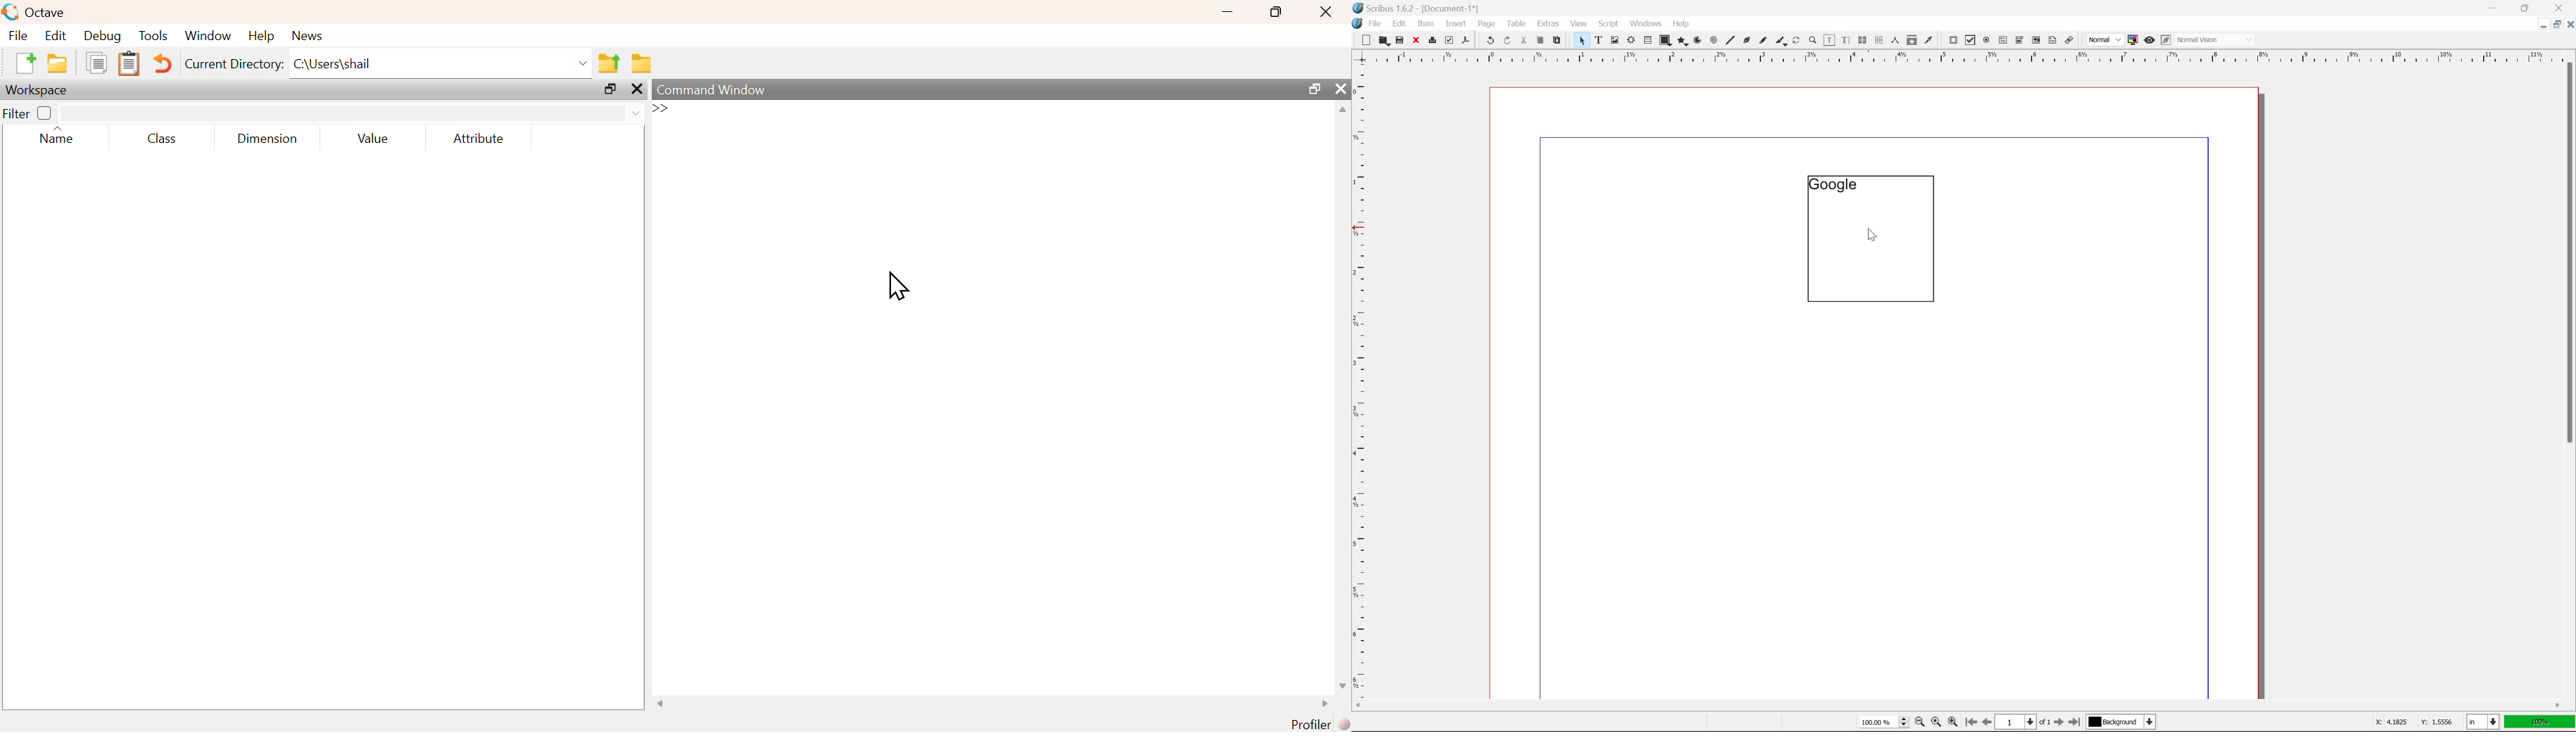  Describe the element at coordinates (1680, 24) in the screenshot. I see `help` at that location.